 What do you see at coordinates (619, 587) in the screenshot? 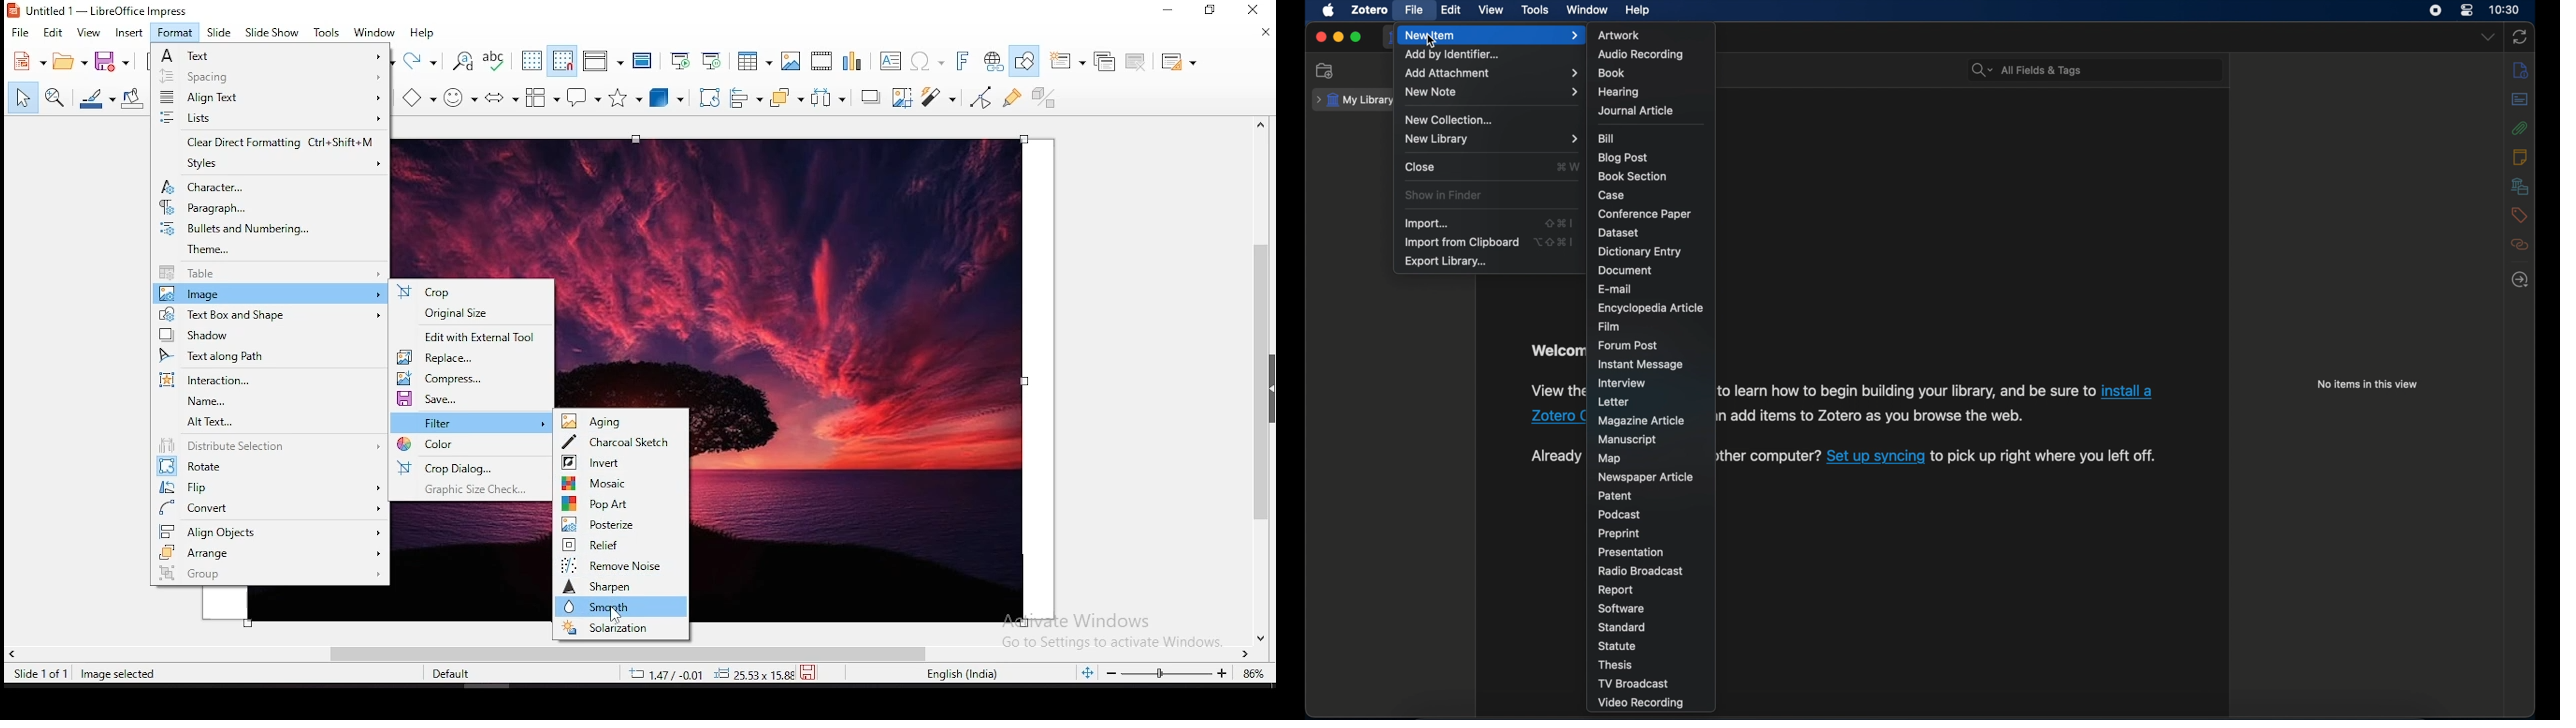
I see `sharpen` at bounding box center [619, 587].